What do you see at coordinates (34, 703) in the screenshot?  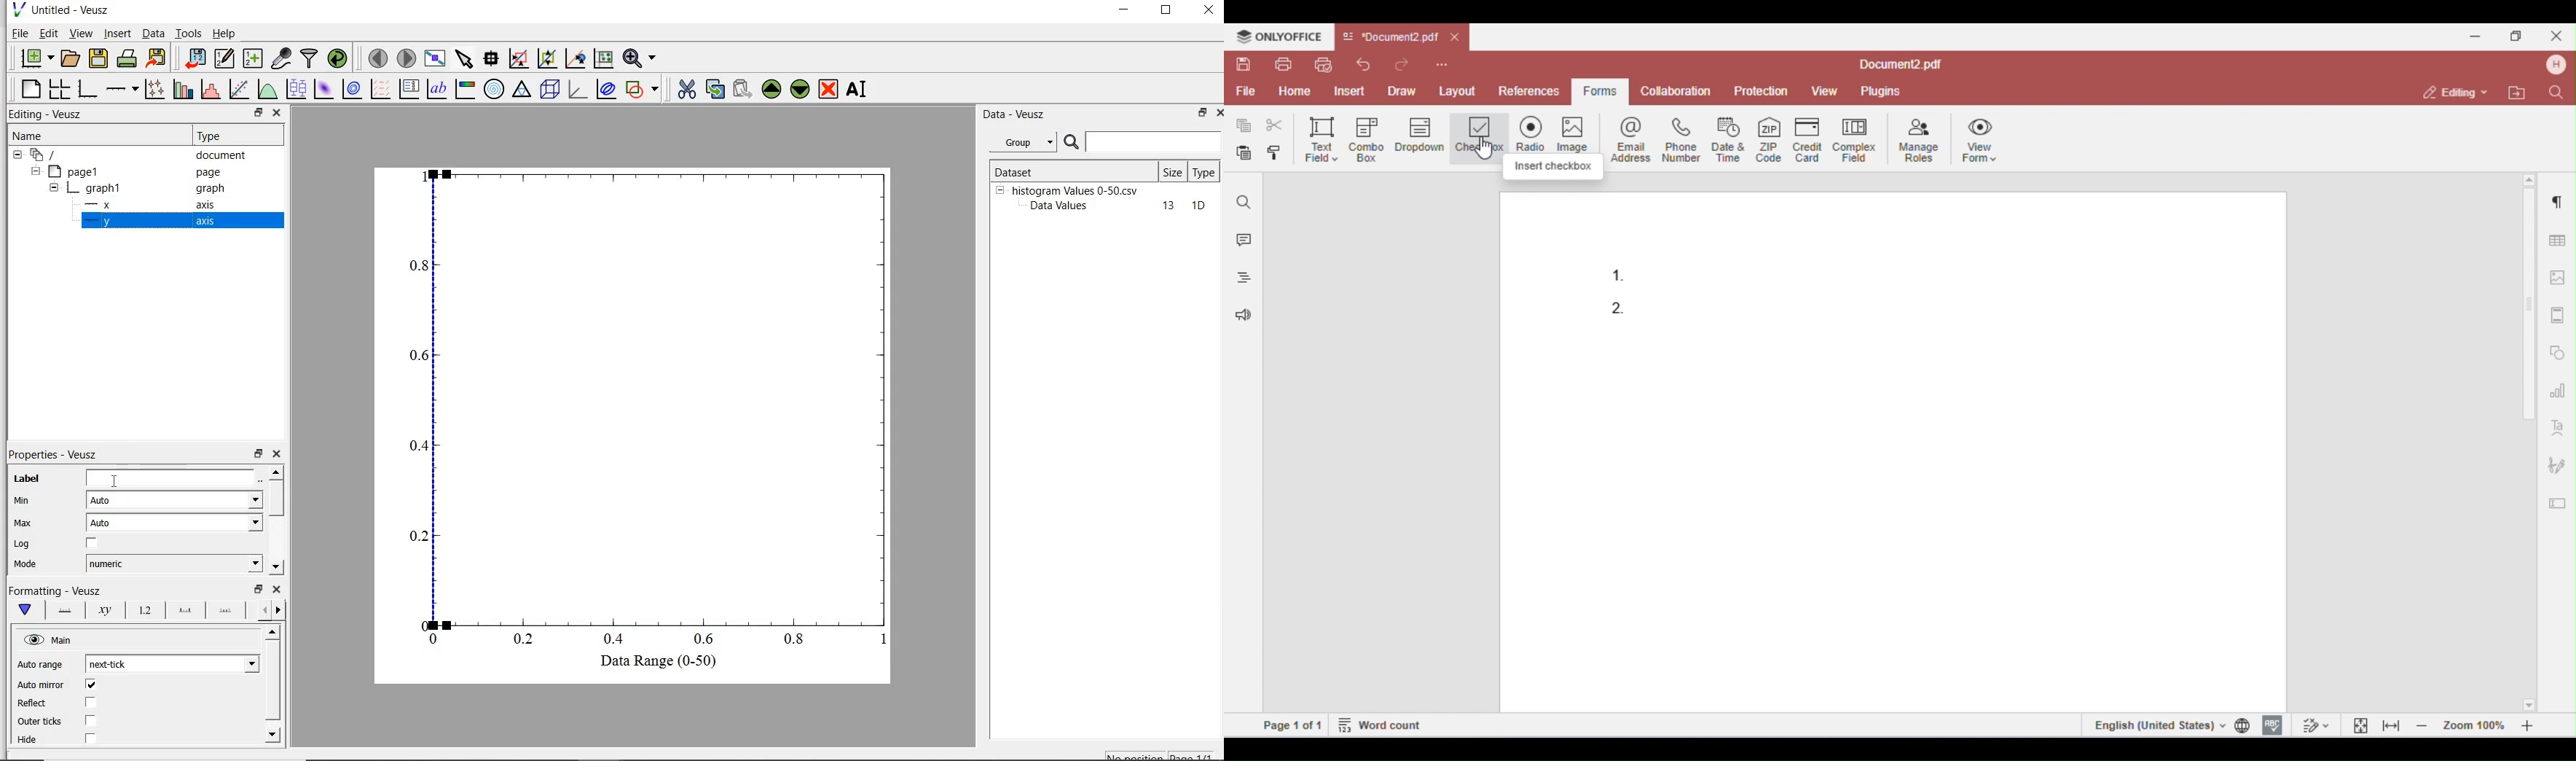 I see ` Reflect` at bounding box center [34, 703].